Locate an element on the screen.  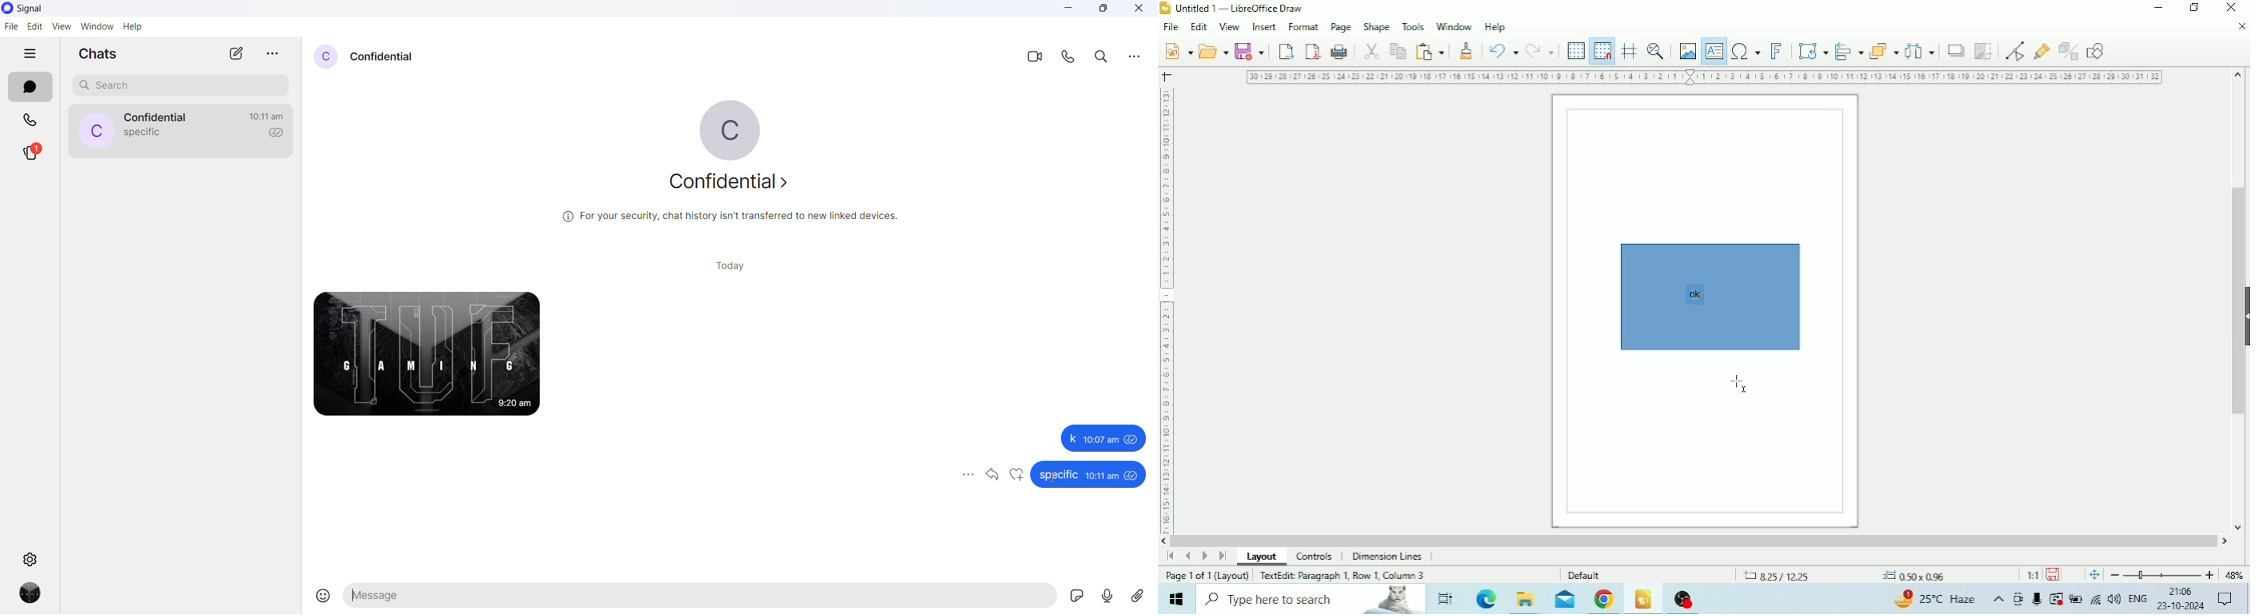
Charging, plugged in is located at coordinates (2075, 599).